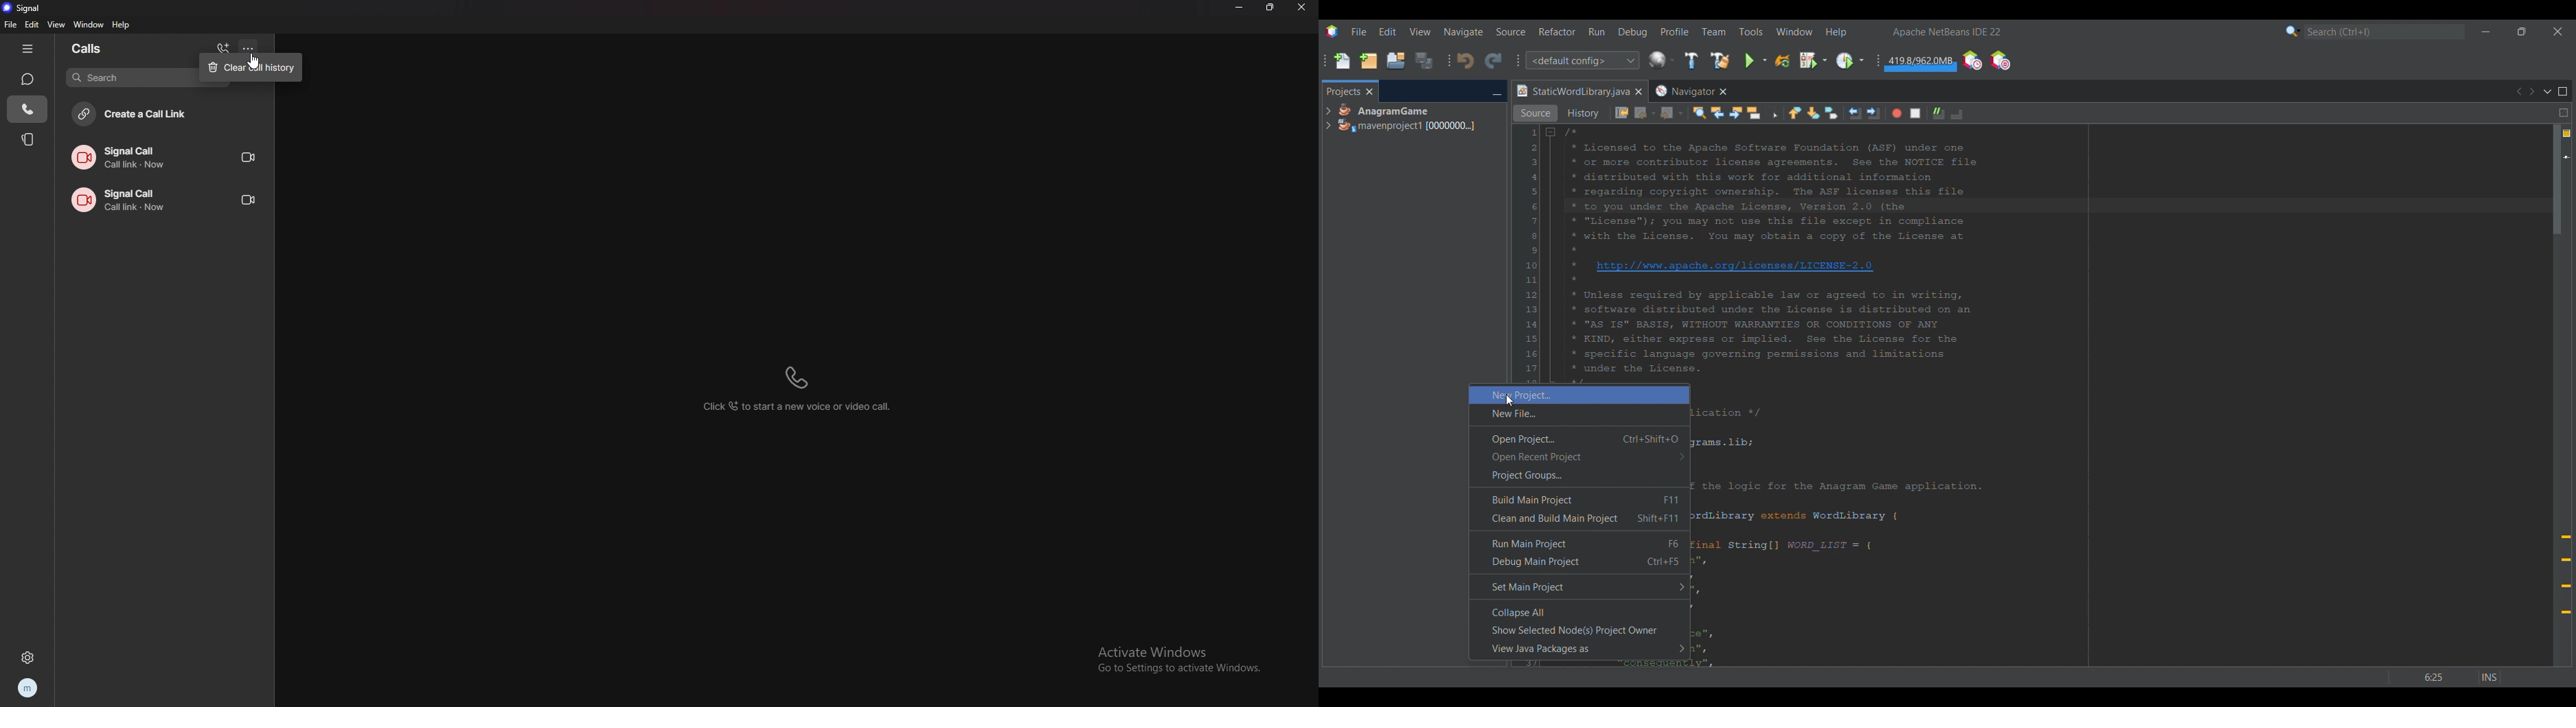 This screenshot has width=2576, height=728. What do you see at coordinates (166, 198) in the screenshot?
I see `call` at bounding box center [166, 198].